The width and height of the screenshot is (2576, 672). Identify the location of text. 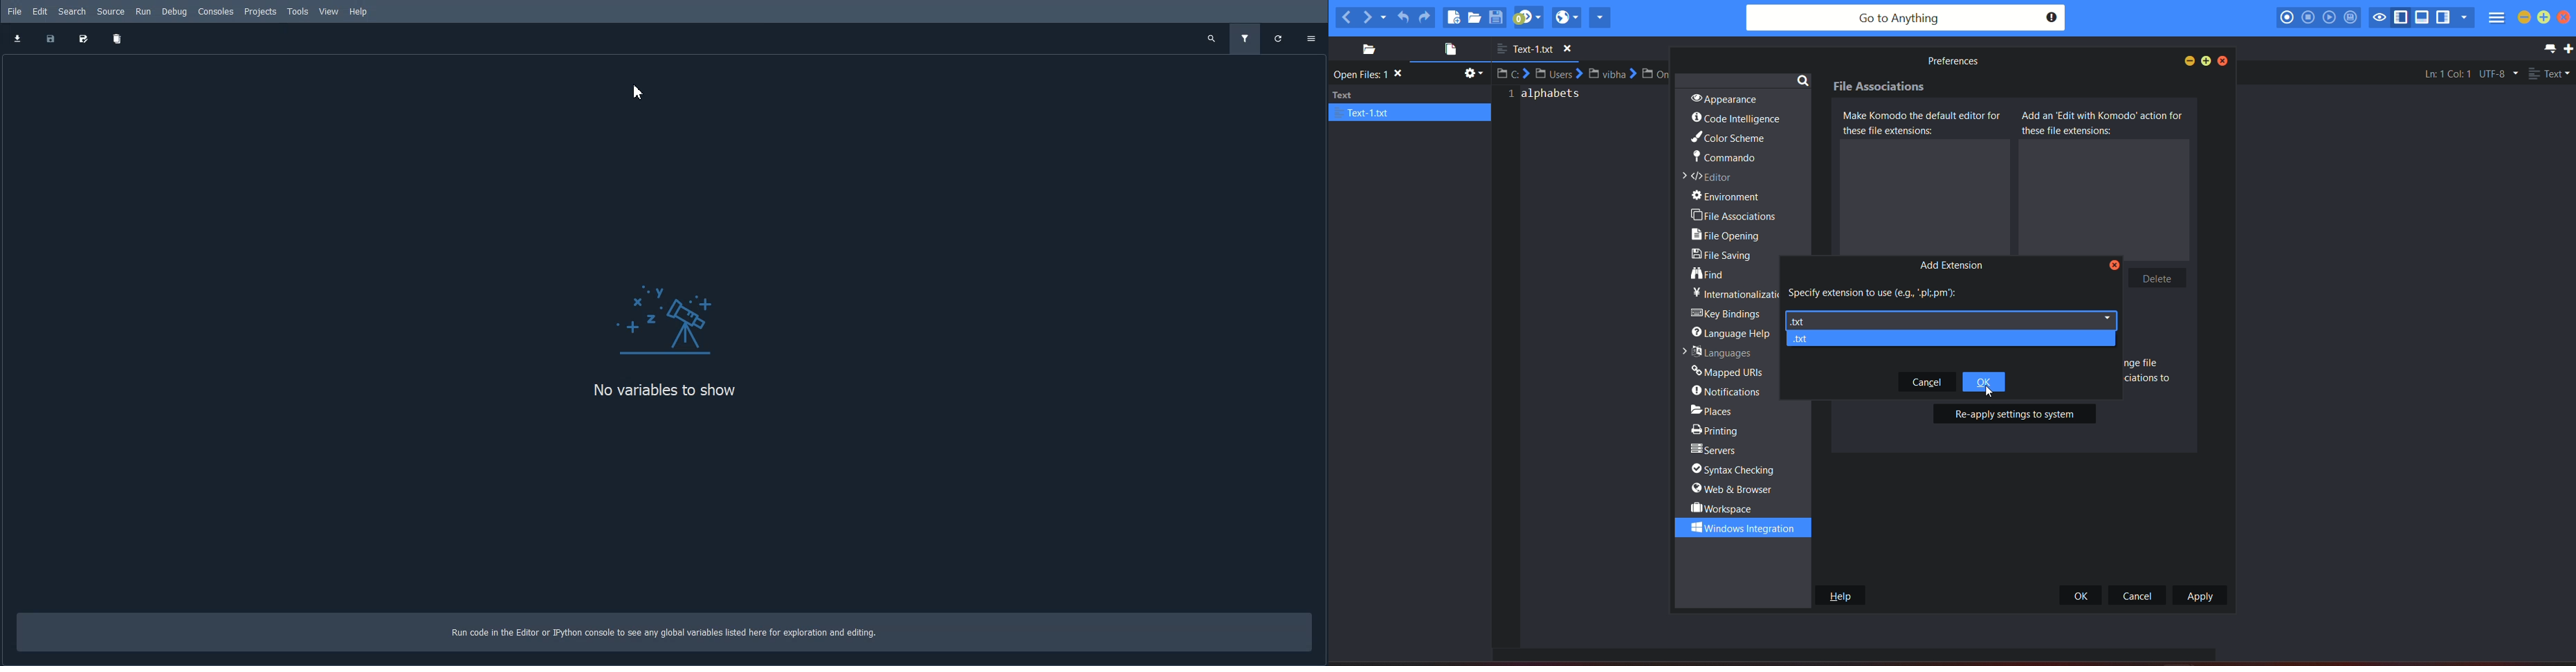
(1410, 103).